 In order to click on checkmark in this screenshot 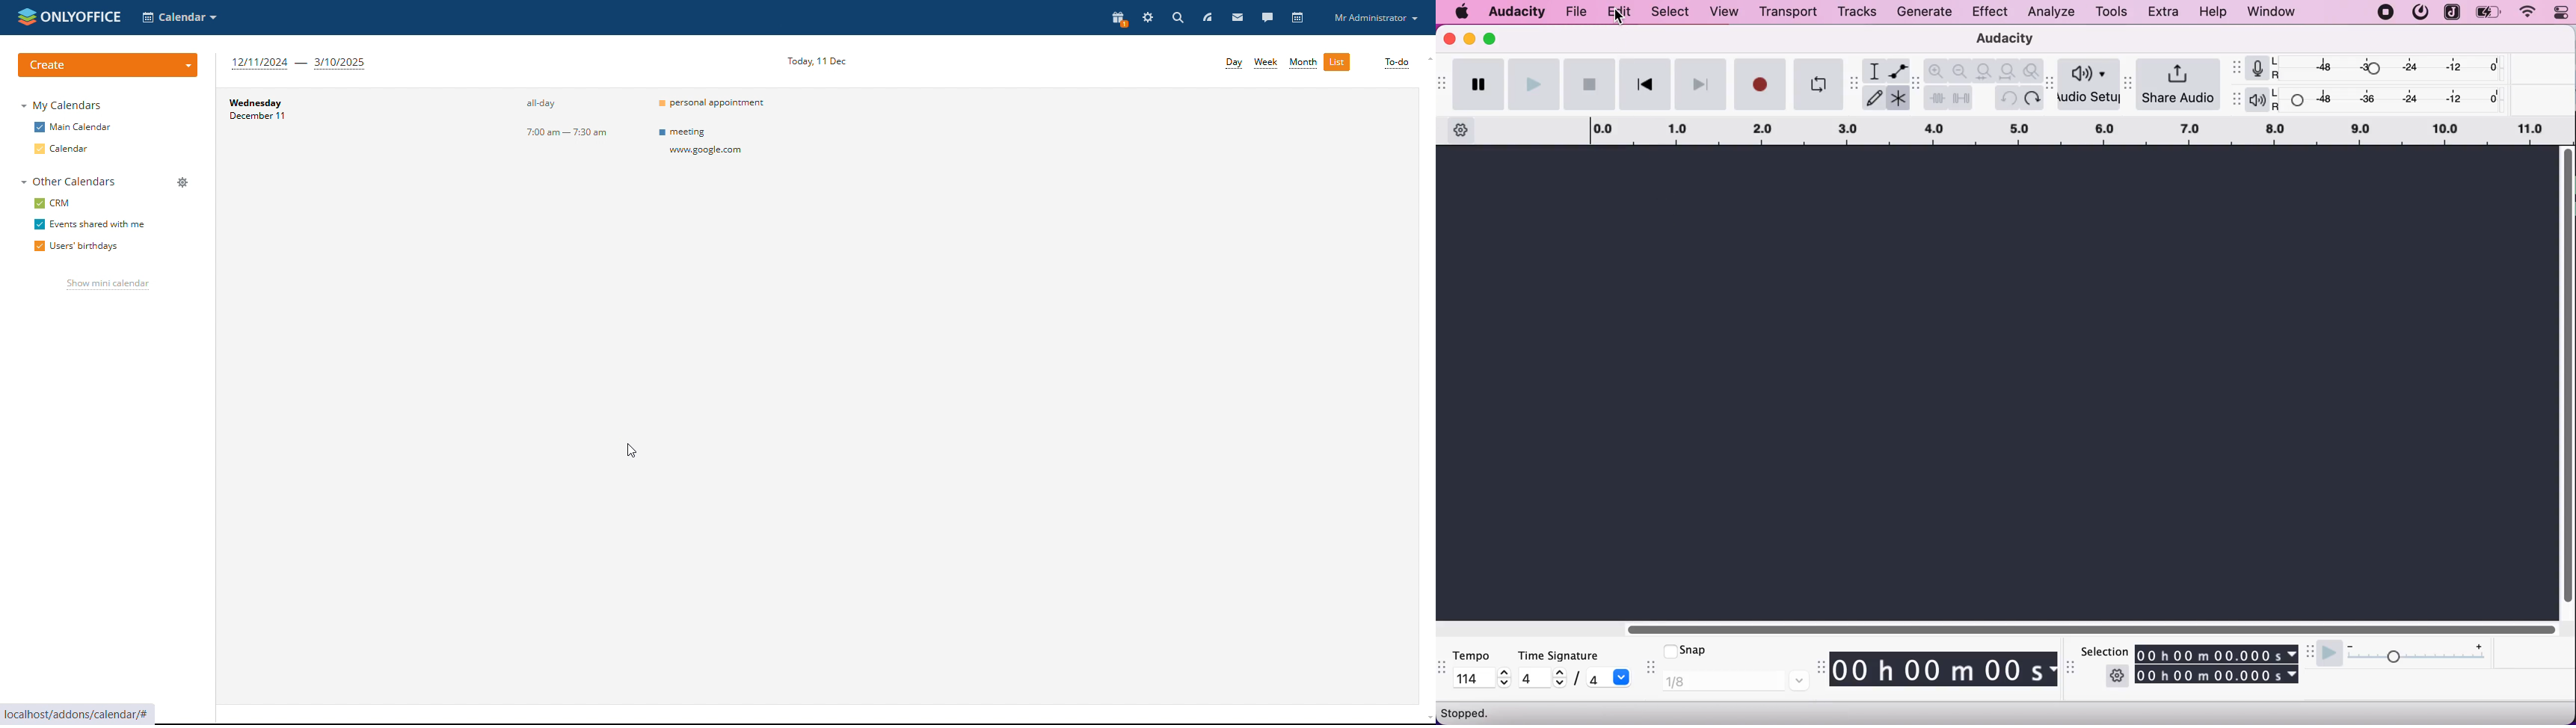, I will do `click(1669, 650)`.